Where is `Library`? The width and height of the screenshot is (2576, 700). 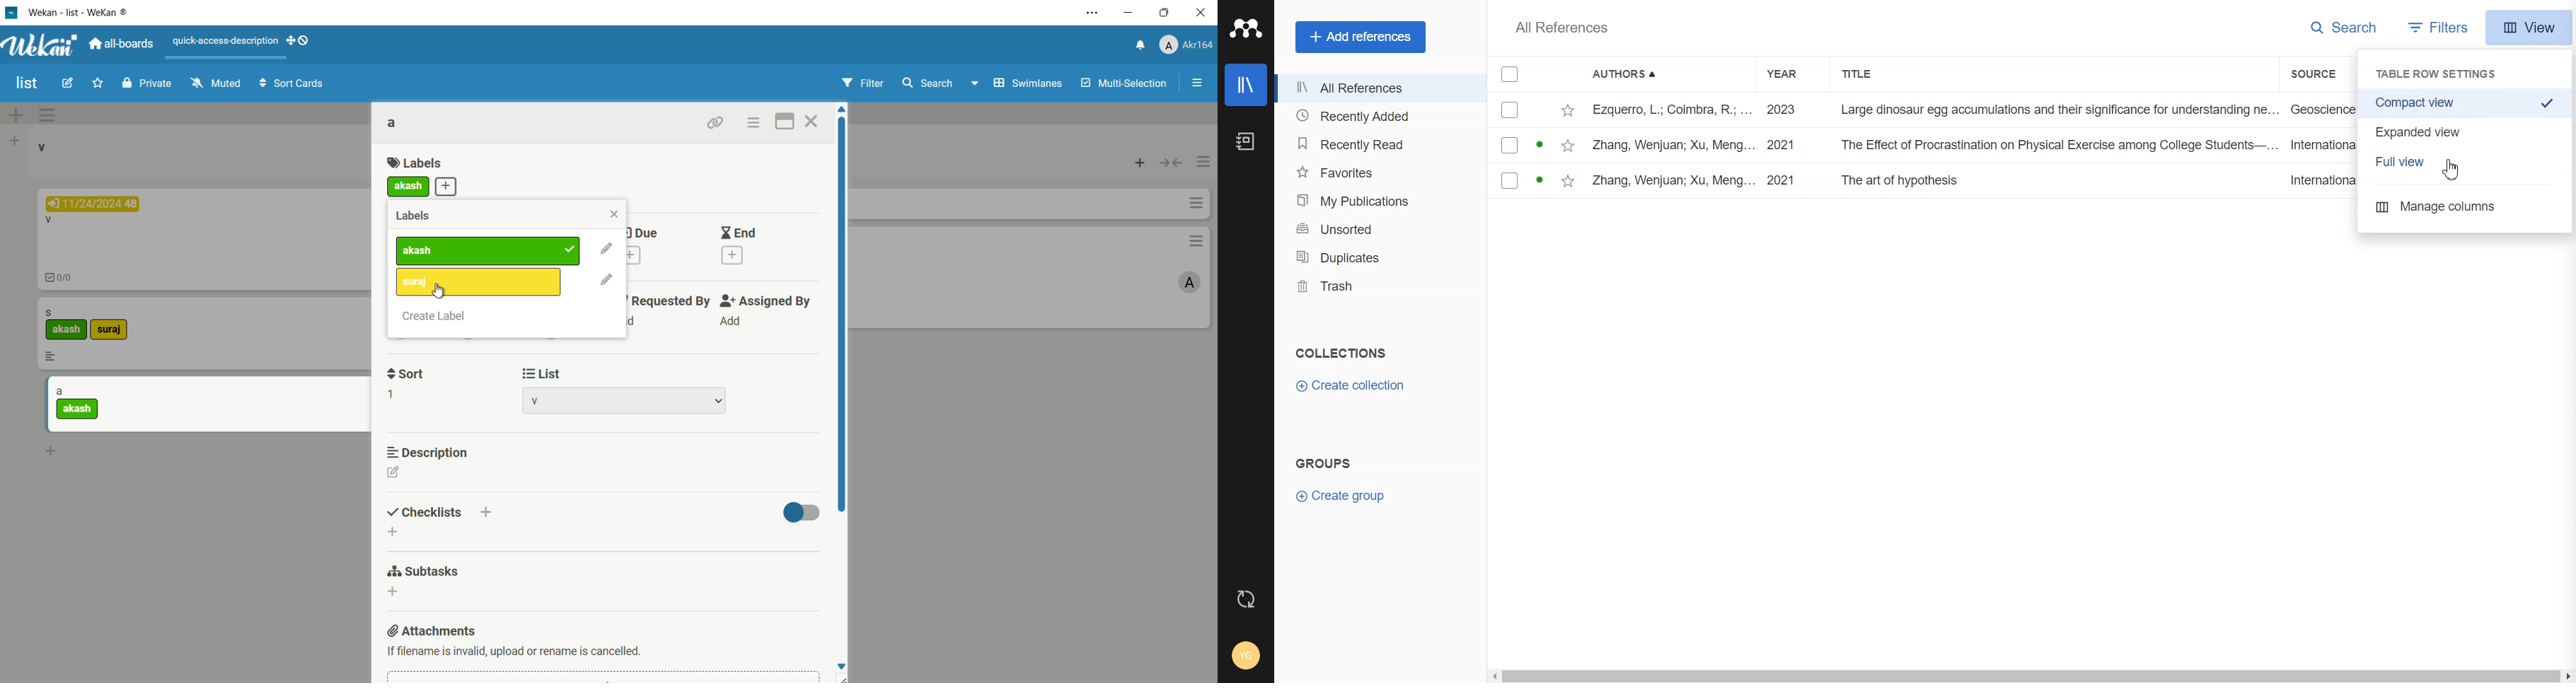
Library is located at coordinates (1246, 85).